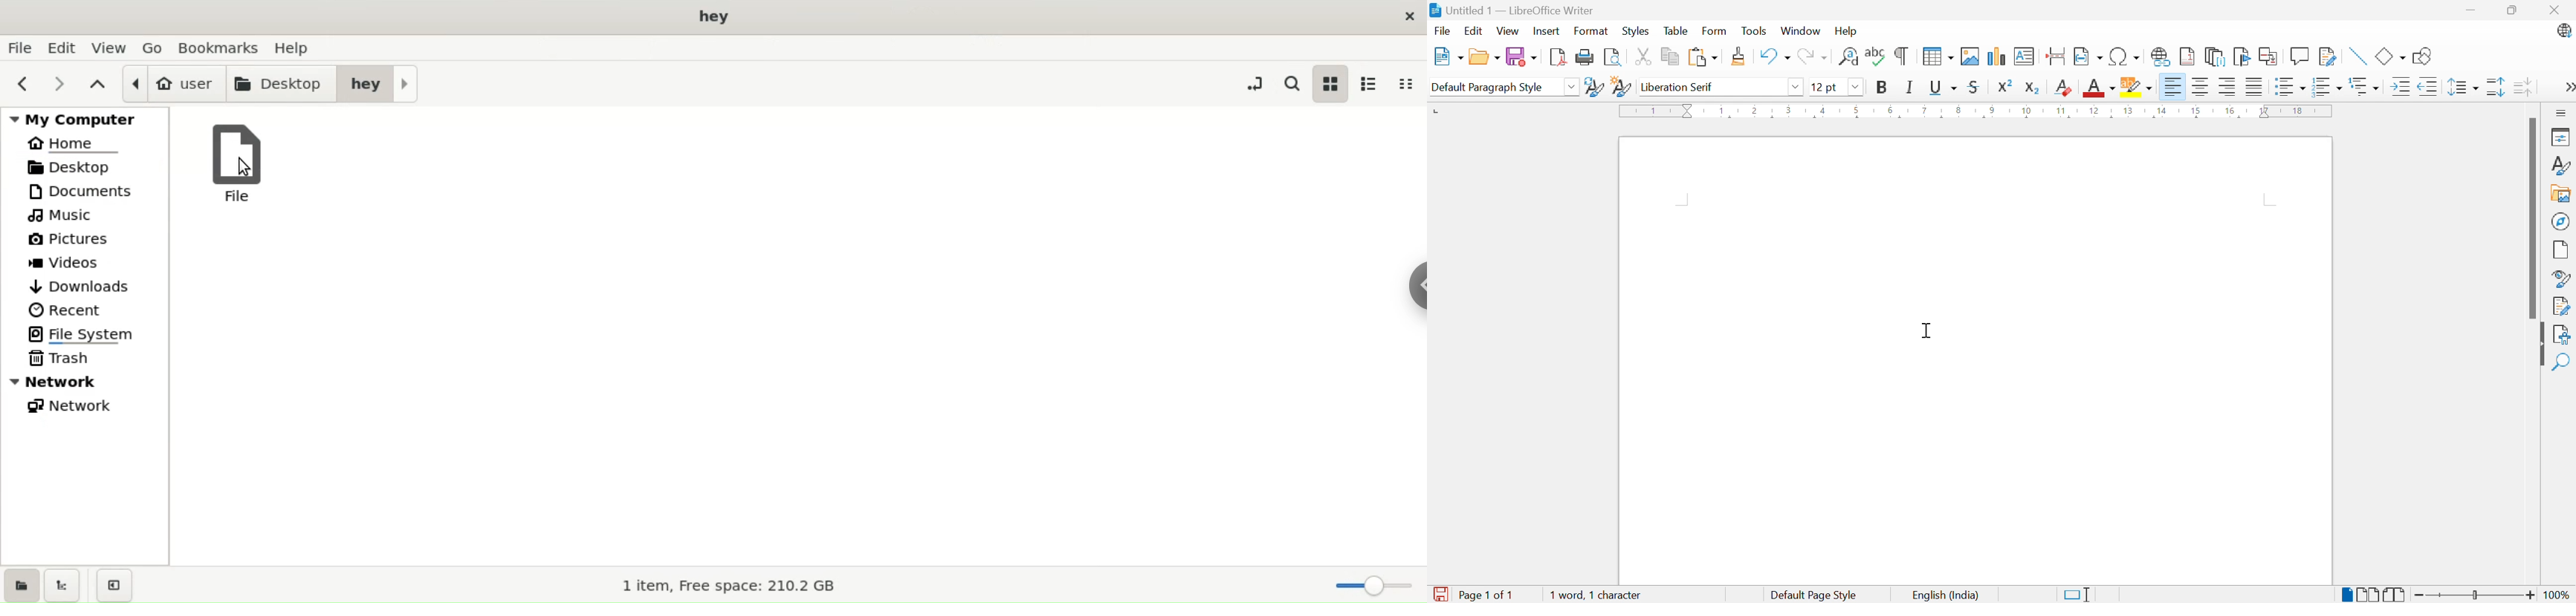  Describe the element at coordinates (1487, 86) in the screenshot. I see `Default paragraph style` at that location.